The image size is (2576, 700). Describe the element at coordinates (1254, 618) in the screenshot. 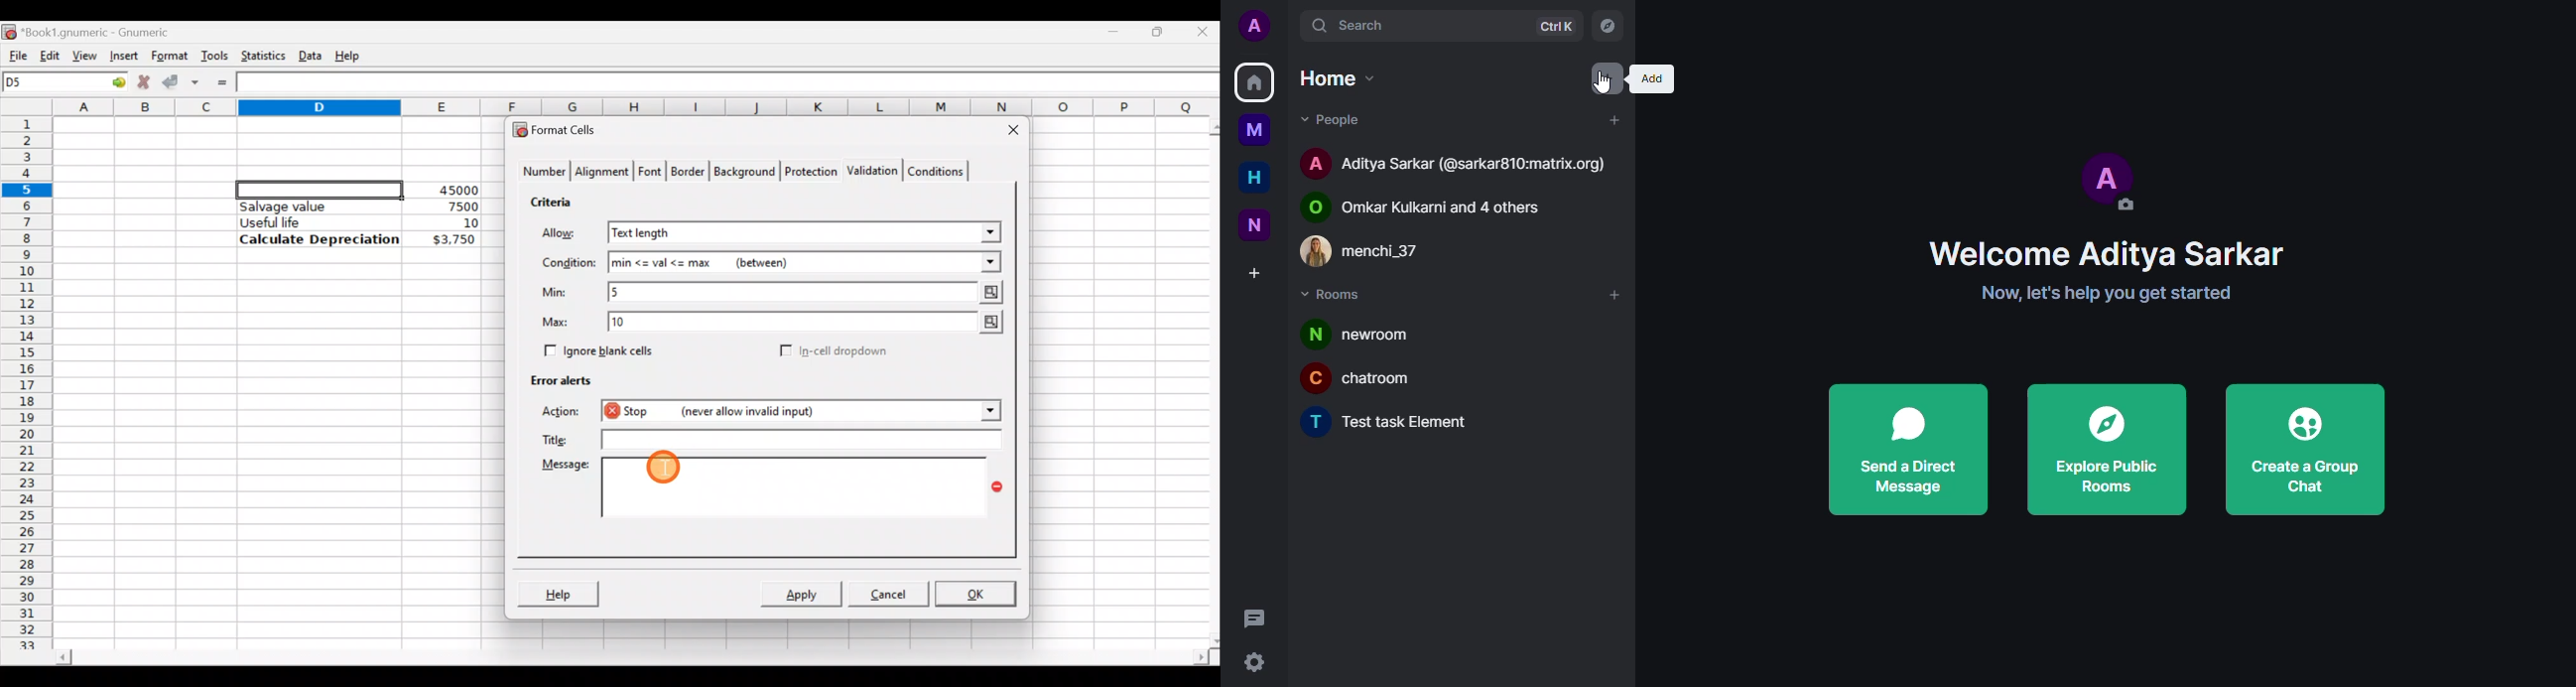

I see `threads` at that location.